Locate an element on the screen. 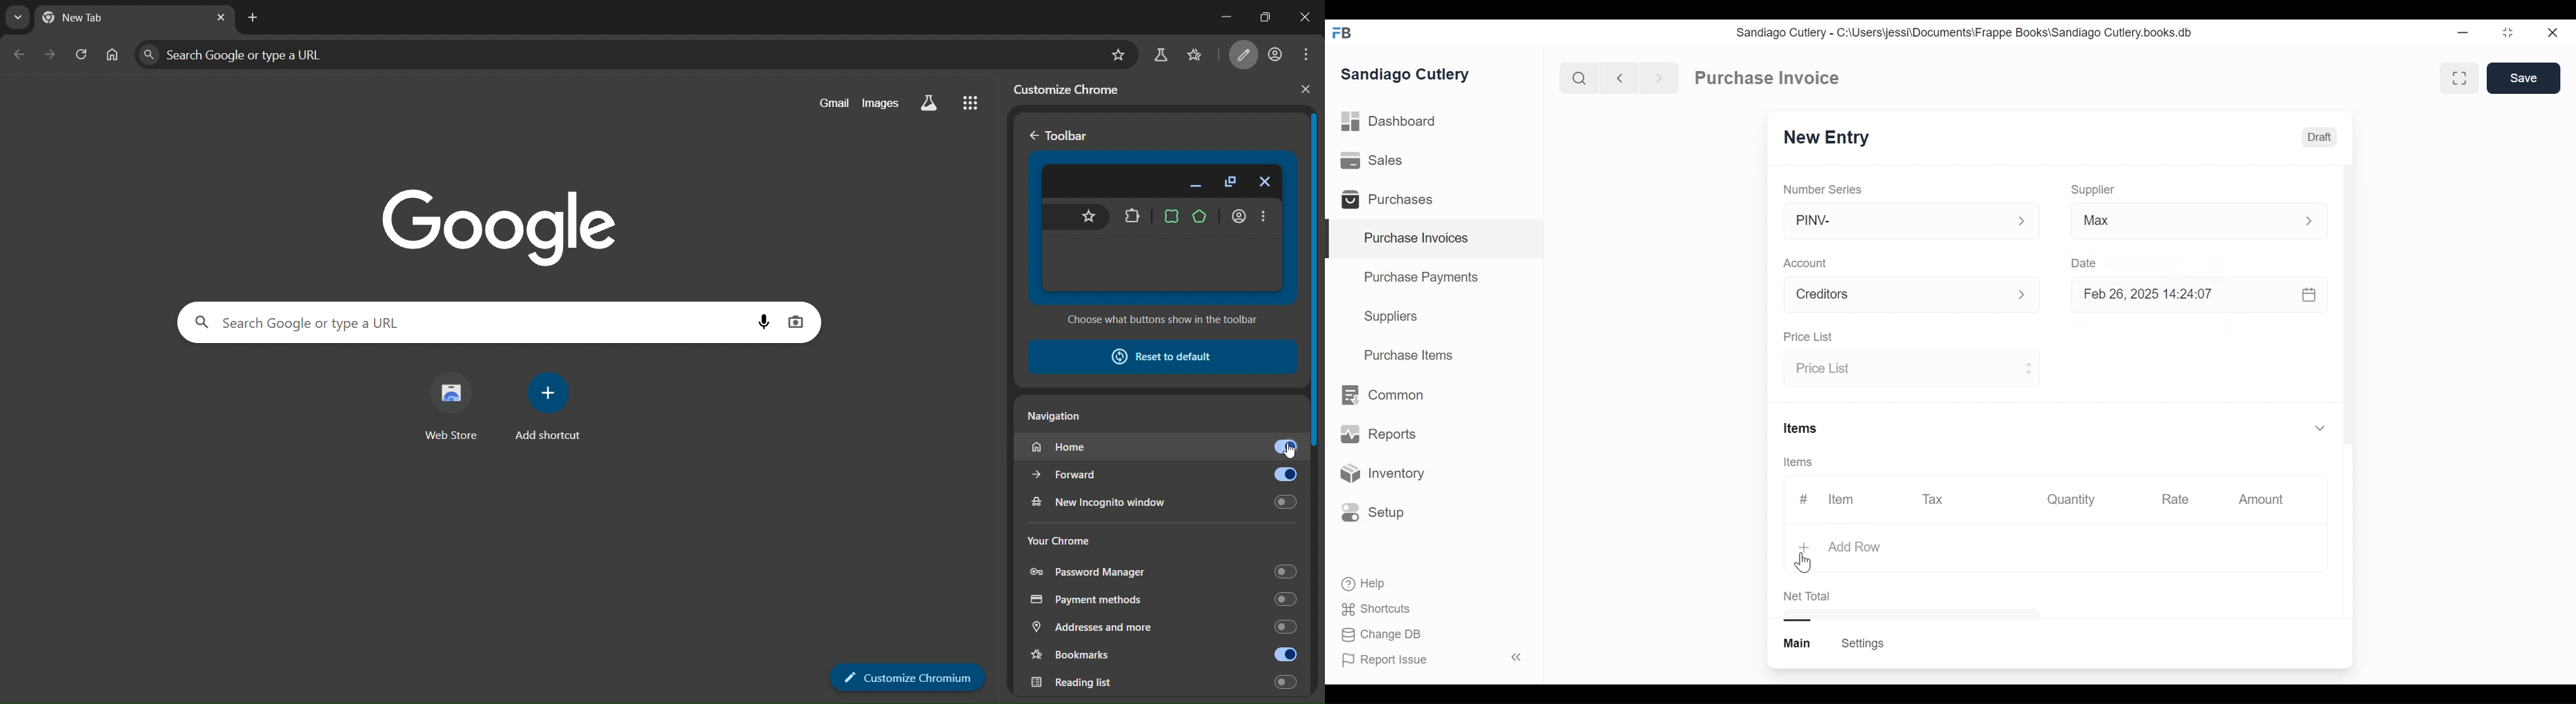  search tabs is located at coordinates (14, 18).